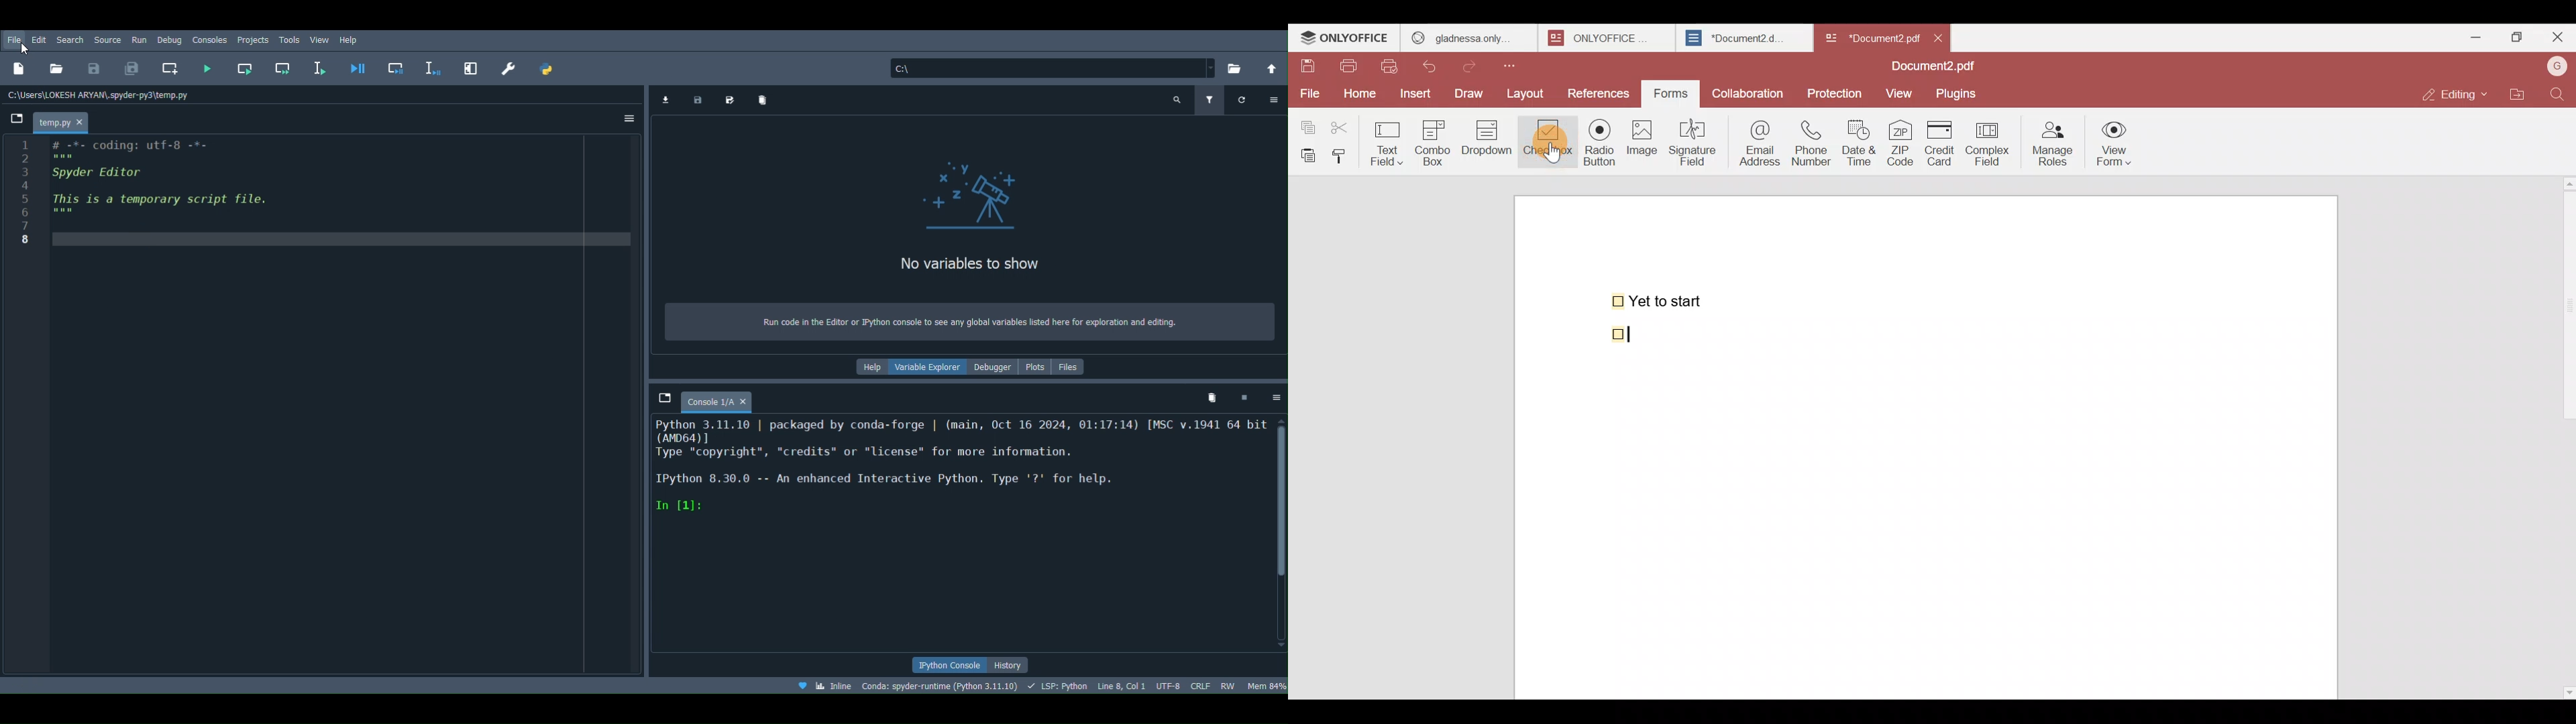 This screenshot has height=728, width=2576. Describe the element at coordinates (1432, 141) in the screenshot. I see `Combo box` at that location.